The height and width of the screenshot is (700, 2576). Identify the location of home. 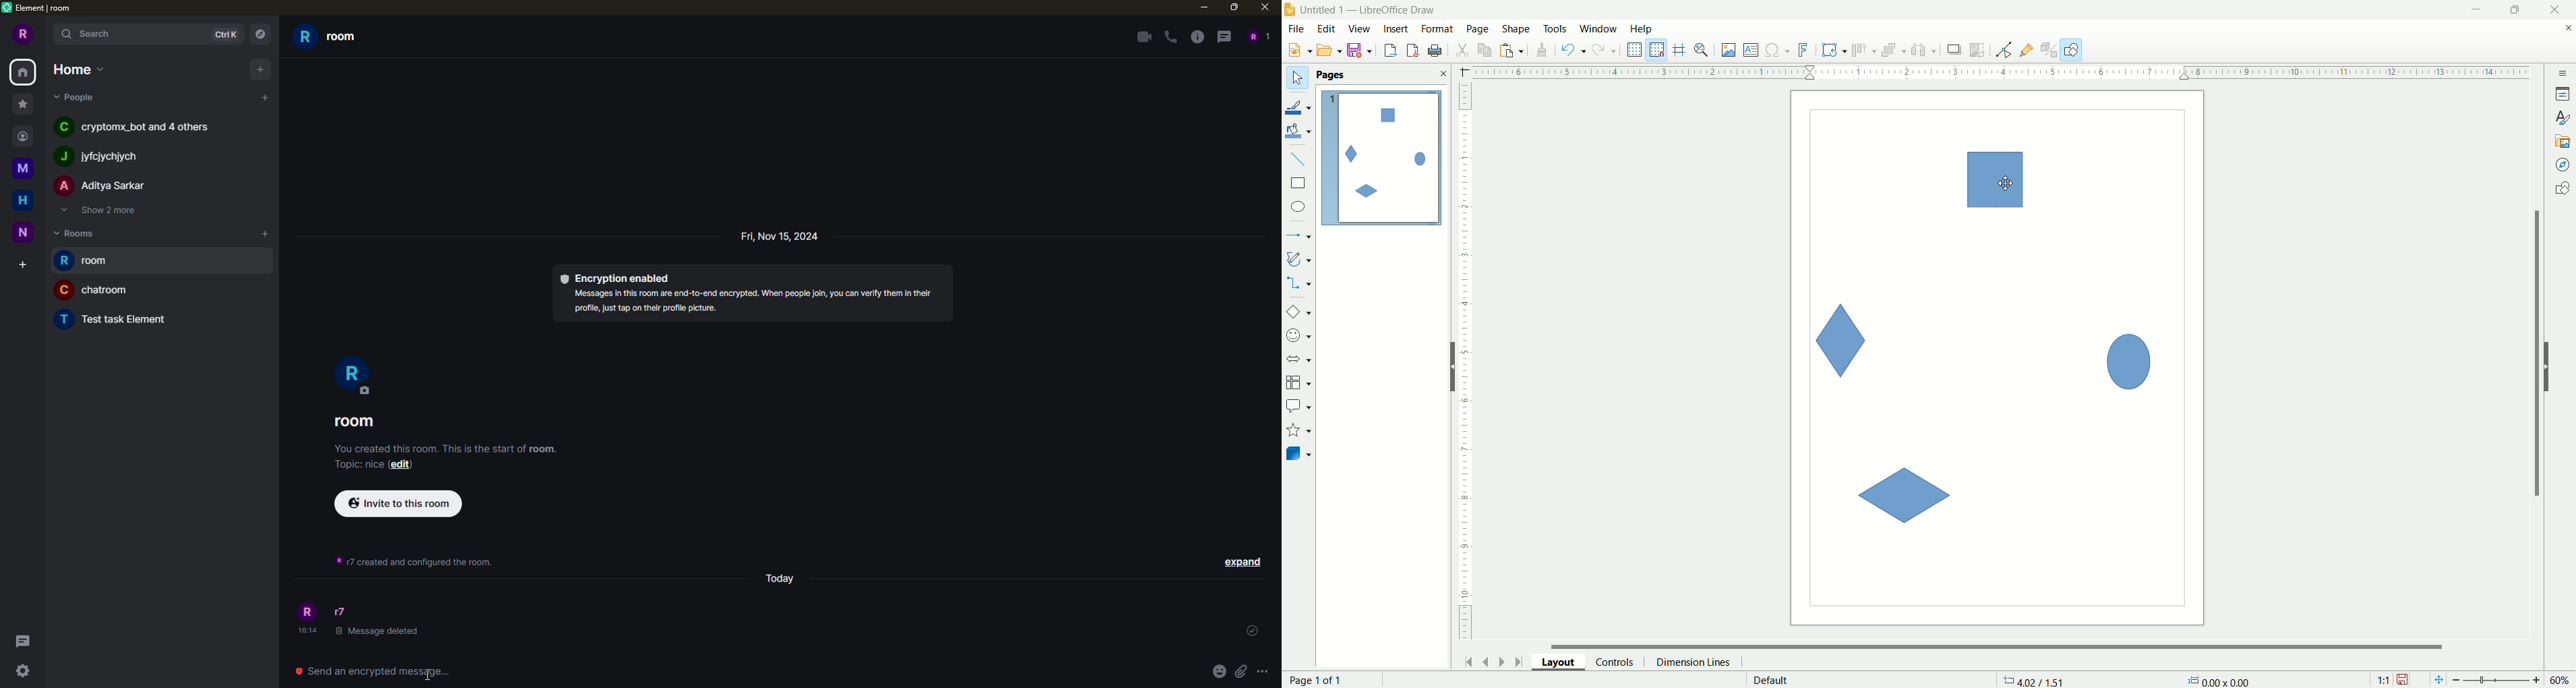
(25, 71).